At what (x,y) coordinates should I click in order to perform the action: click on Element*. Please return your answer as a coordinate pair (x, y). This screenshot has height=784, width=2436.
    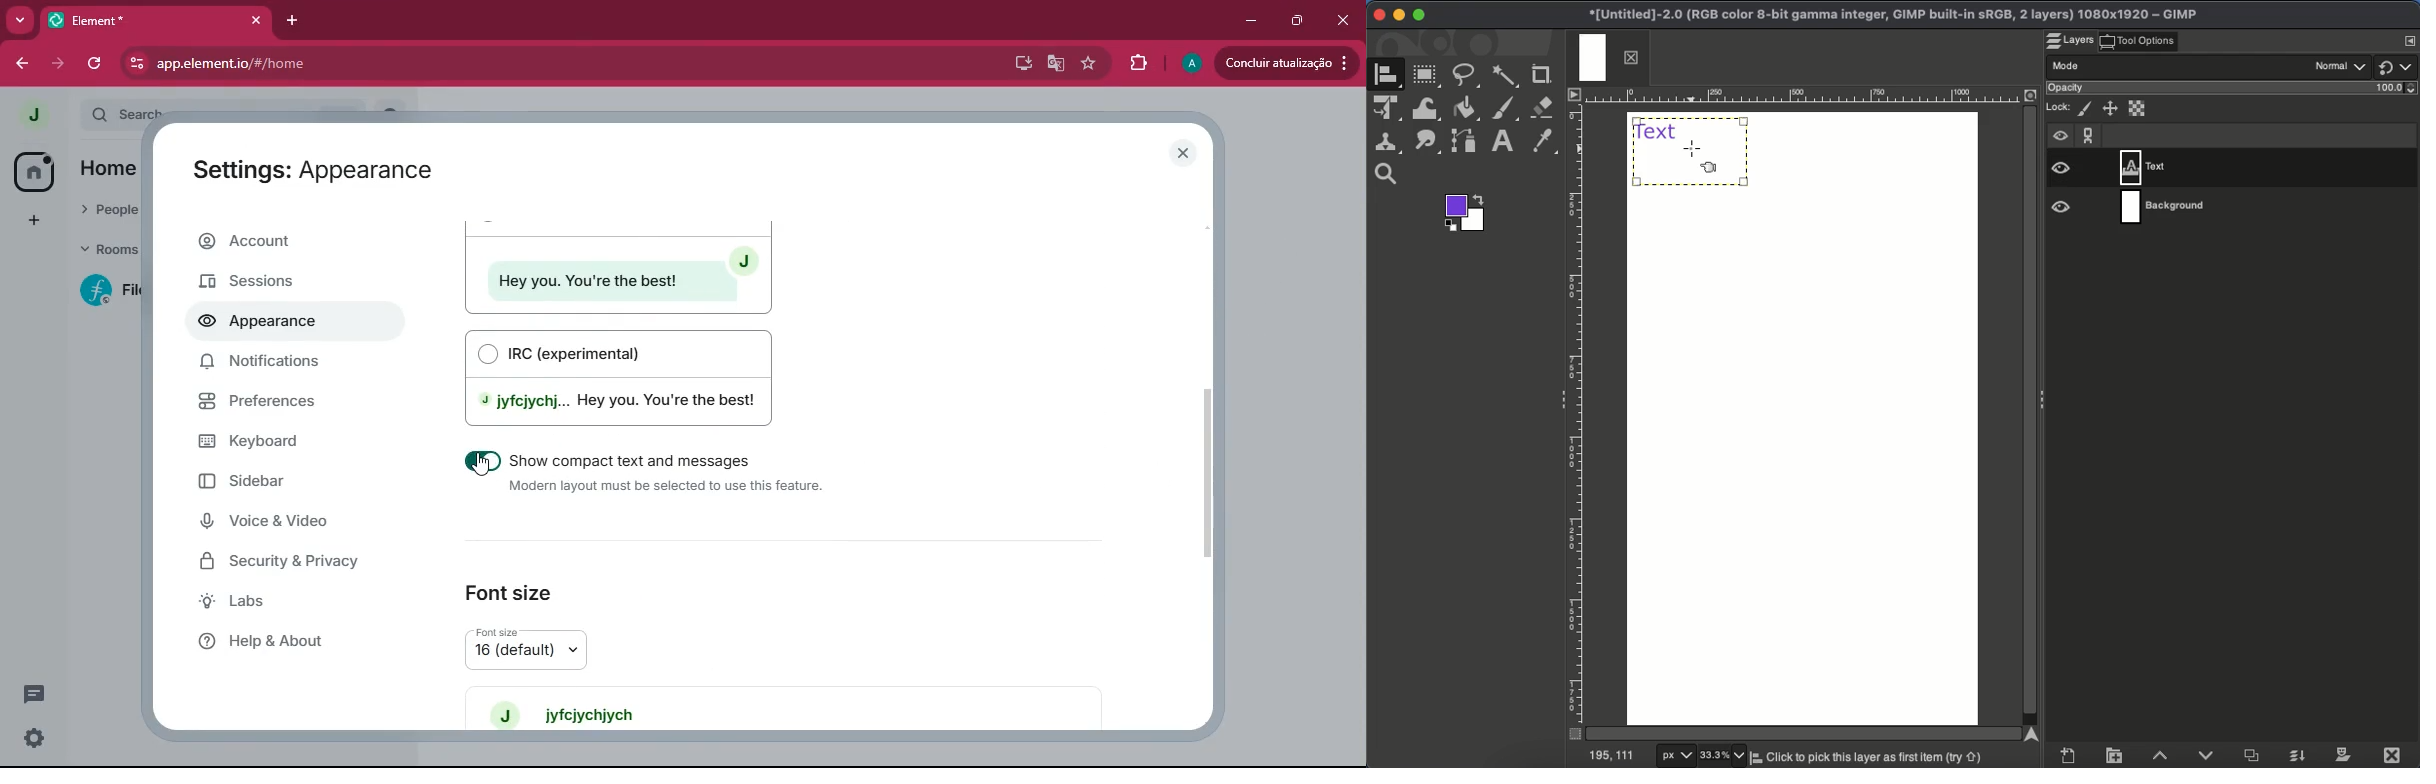
    Looking at the image, I should click on (139, 21).